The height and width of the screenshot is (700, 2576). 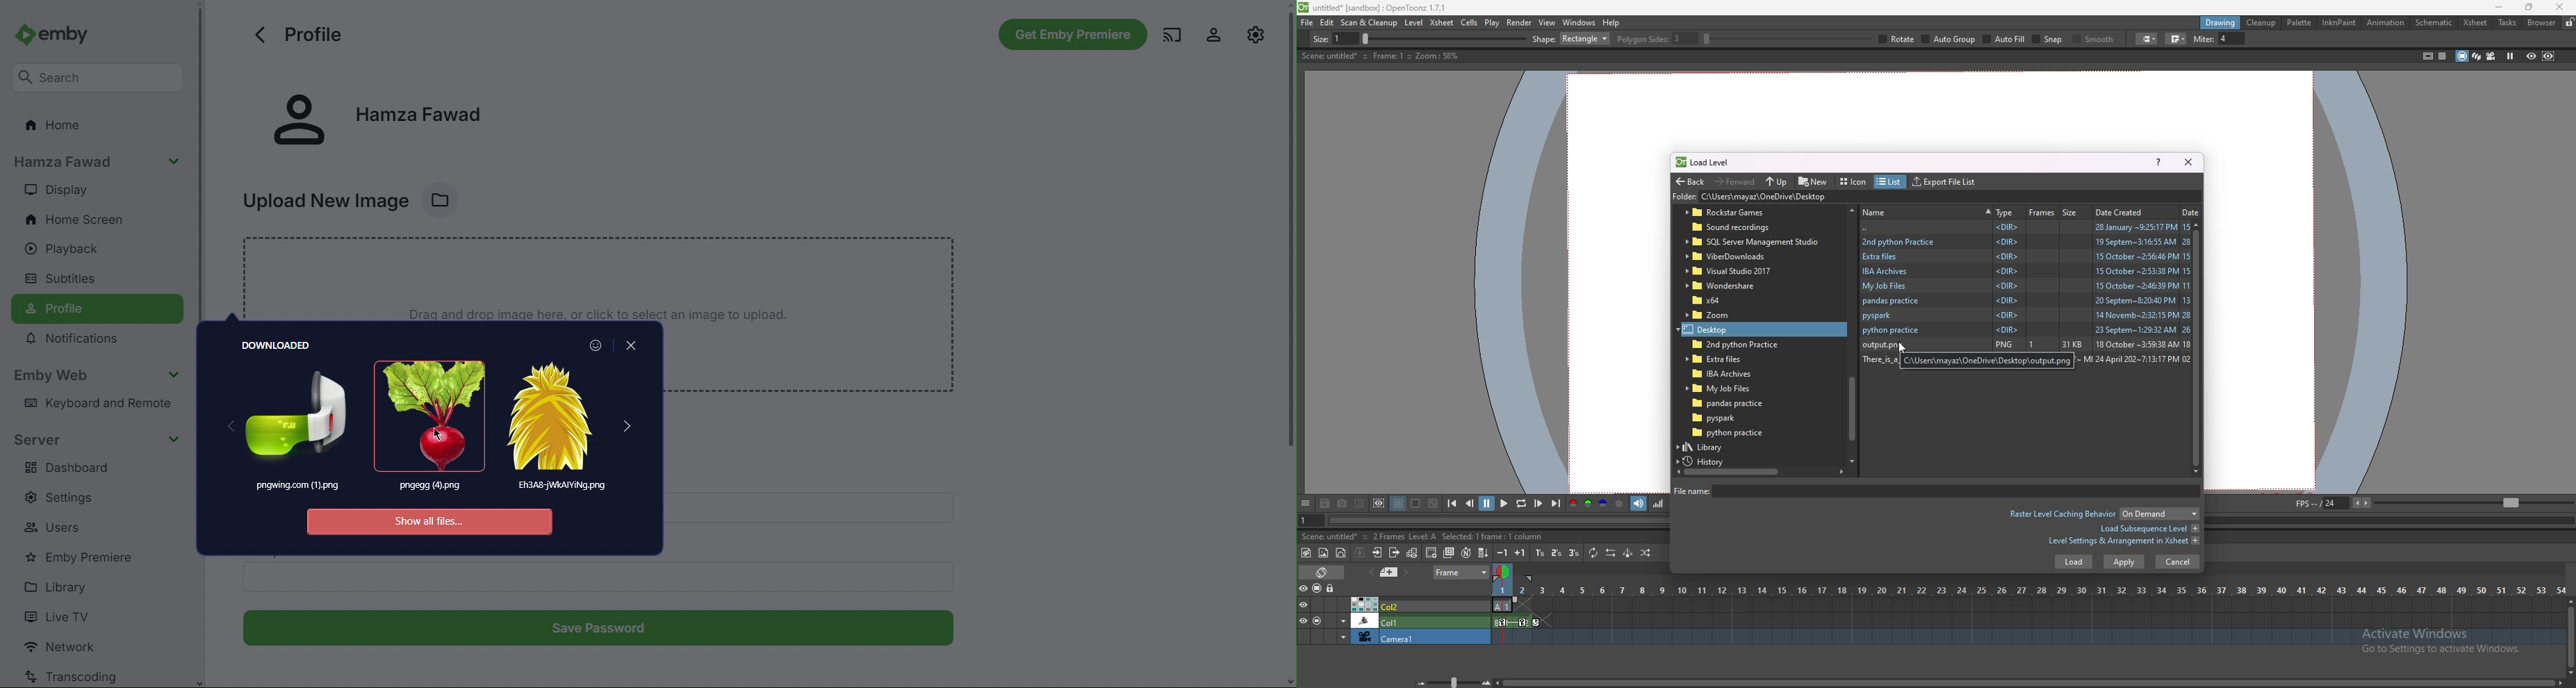 What do you see at coordinates (2073, 562) in the screenshot?
I see `load` at bounding box center [2073, 562].